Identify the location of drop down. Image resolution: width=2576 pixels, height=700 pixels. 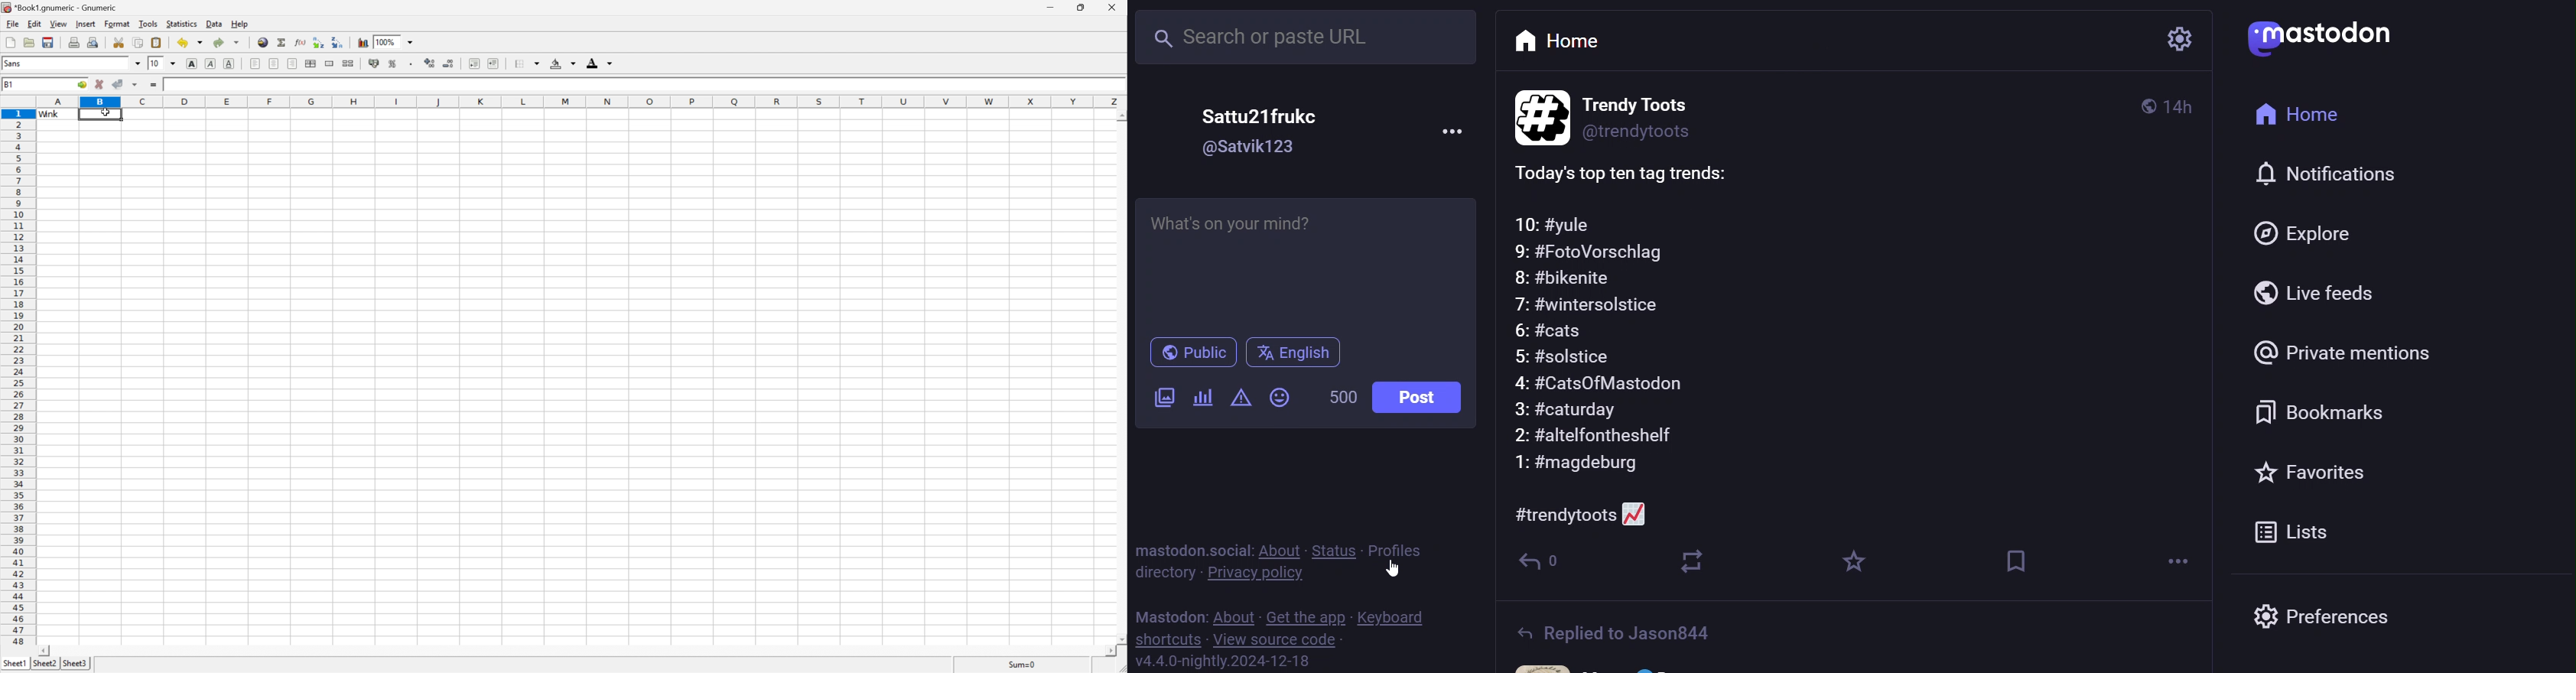
(412, 42).